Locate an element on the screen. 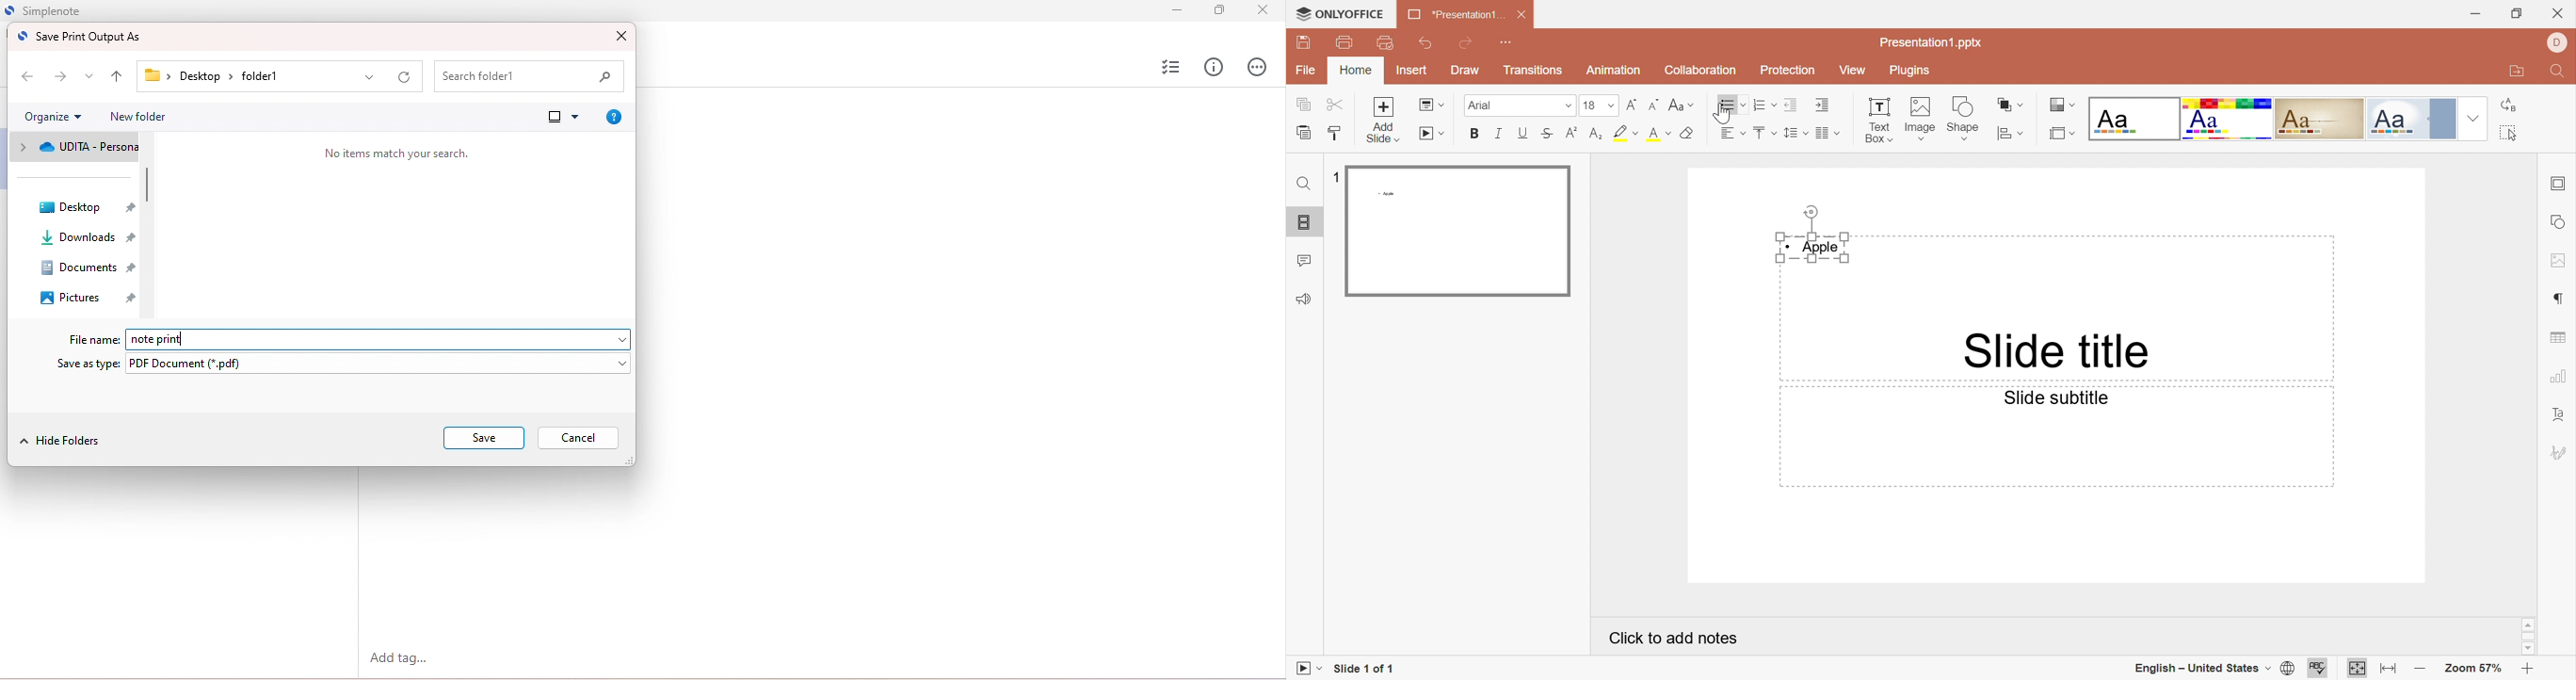  Bold is located at coordinates (1480, 132).